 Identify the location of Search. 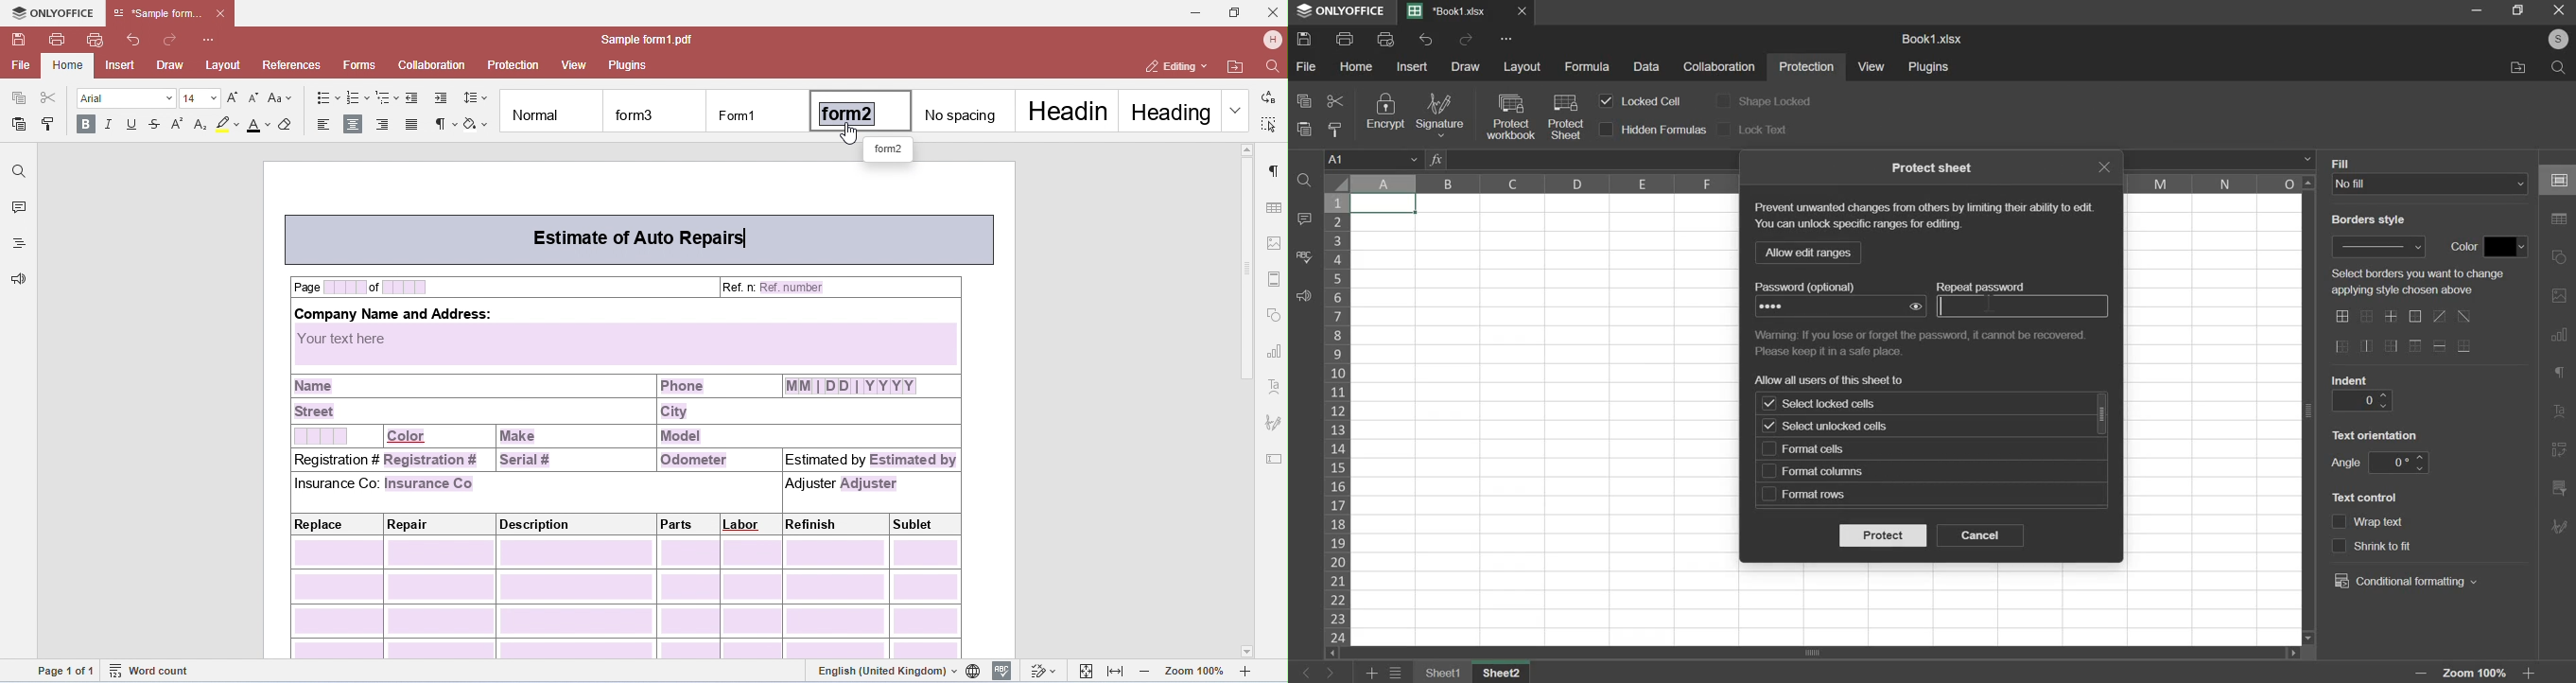
(2560, 68).